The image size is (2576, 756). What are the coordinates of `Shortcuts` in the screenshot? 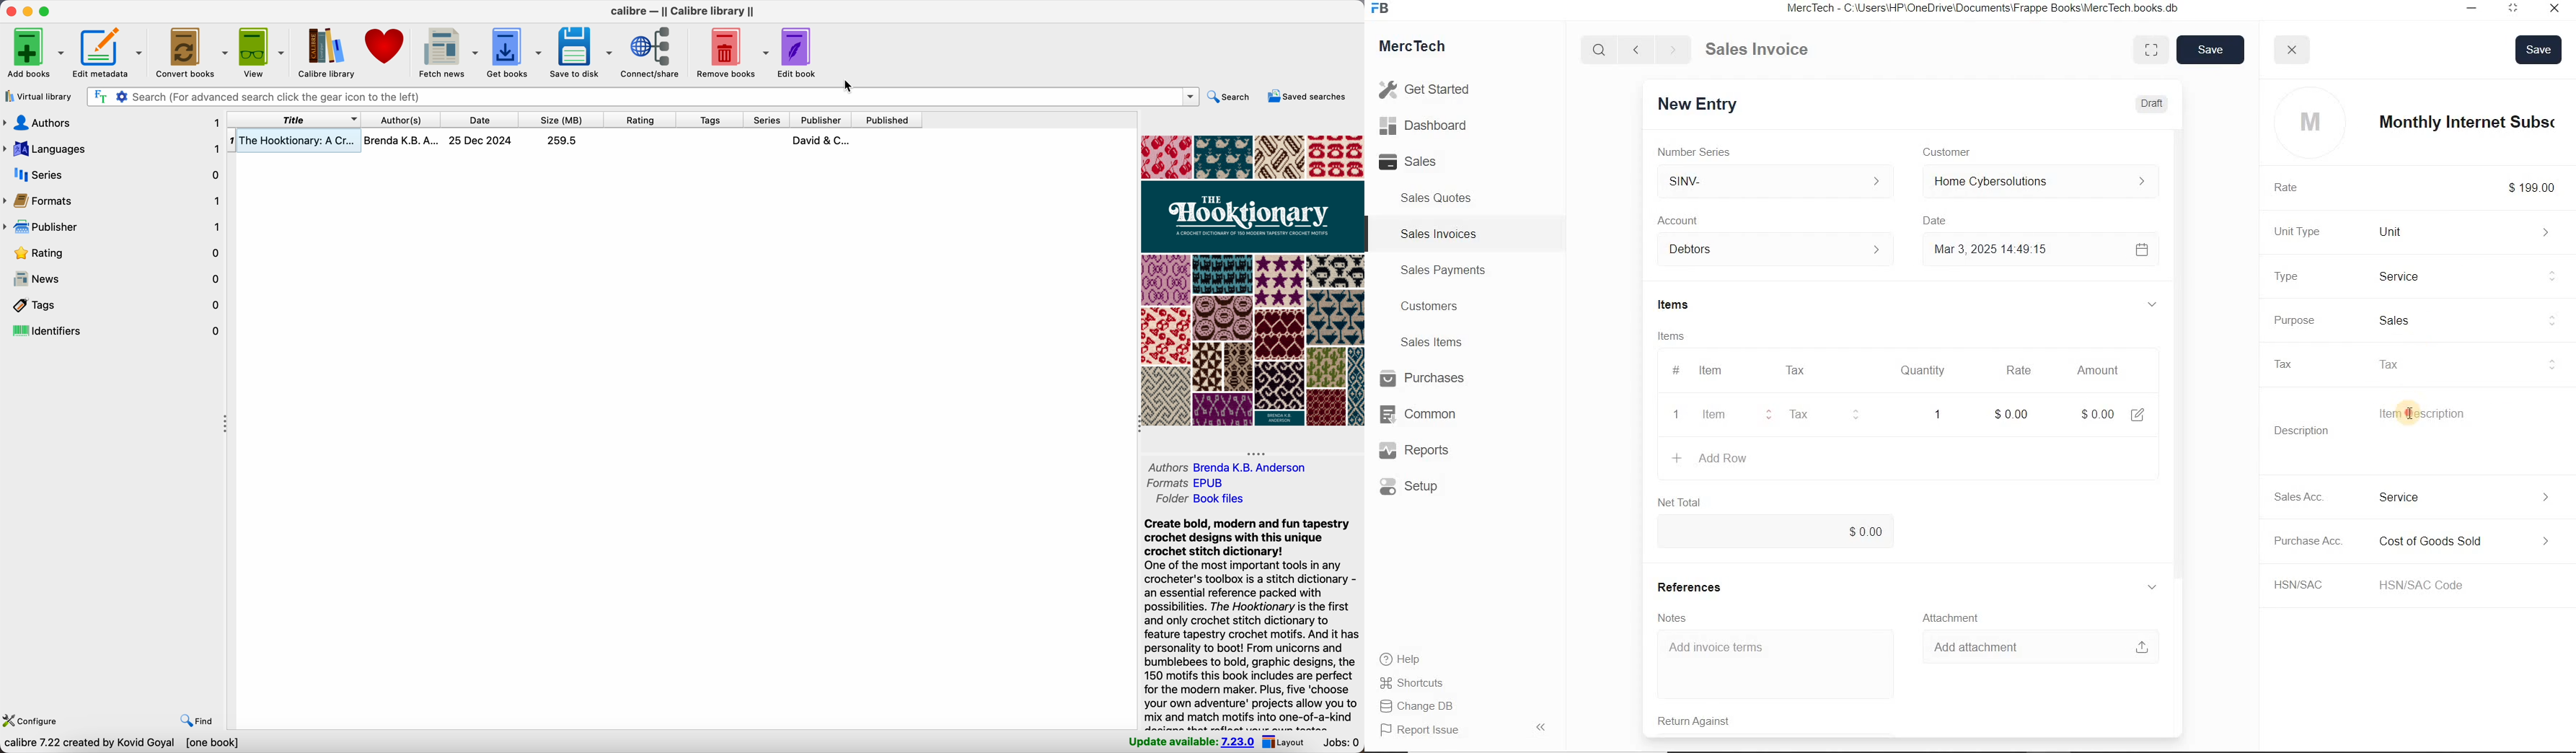 It's located at (1419, 684).